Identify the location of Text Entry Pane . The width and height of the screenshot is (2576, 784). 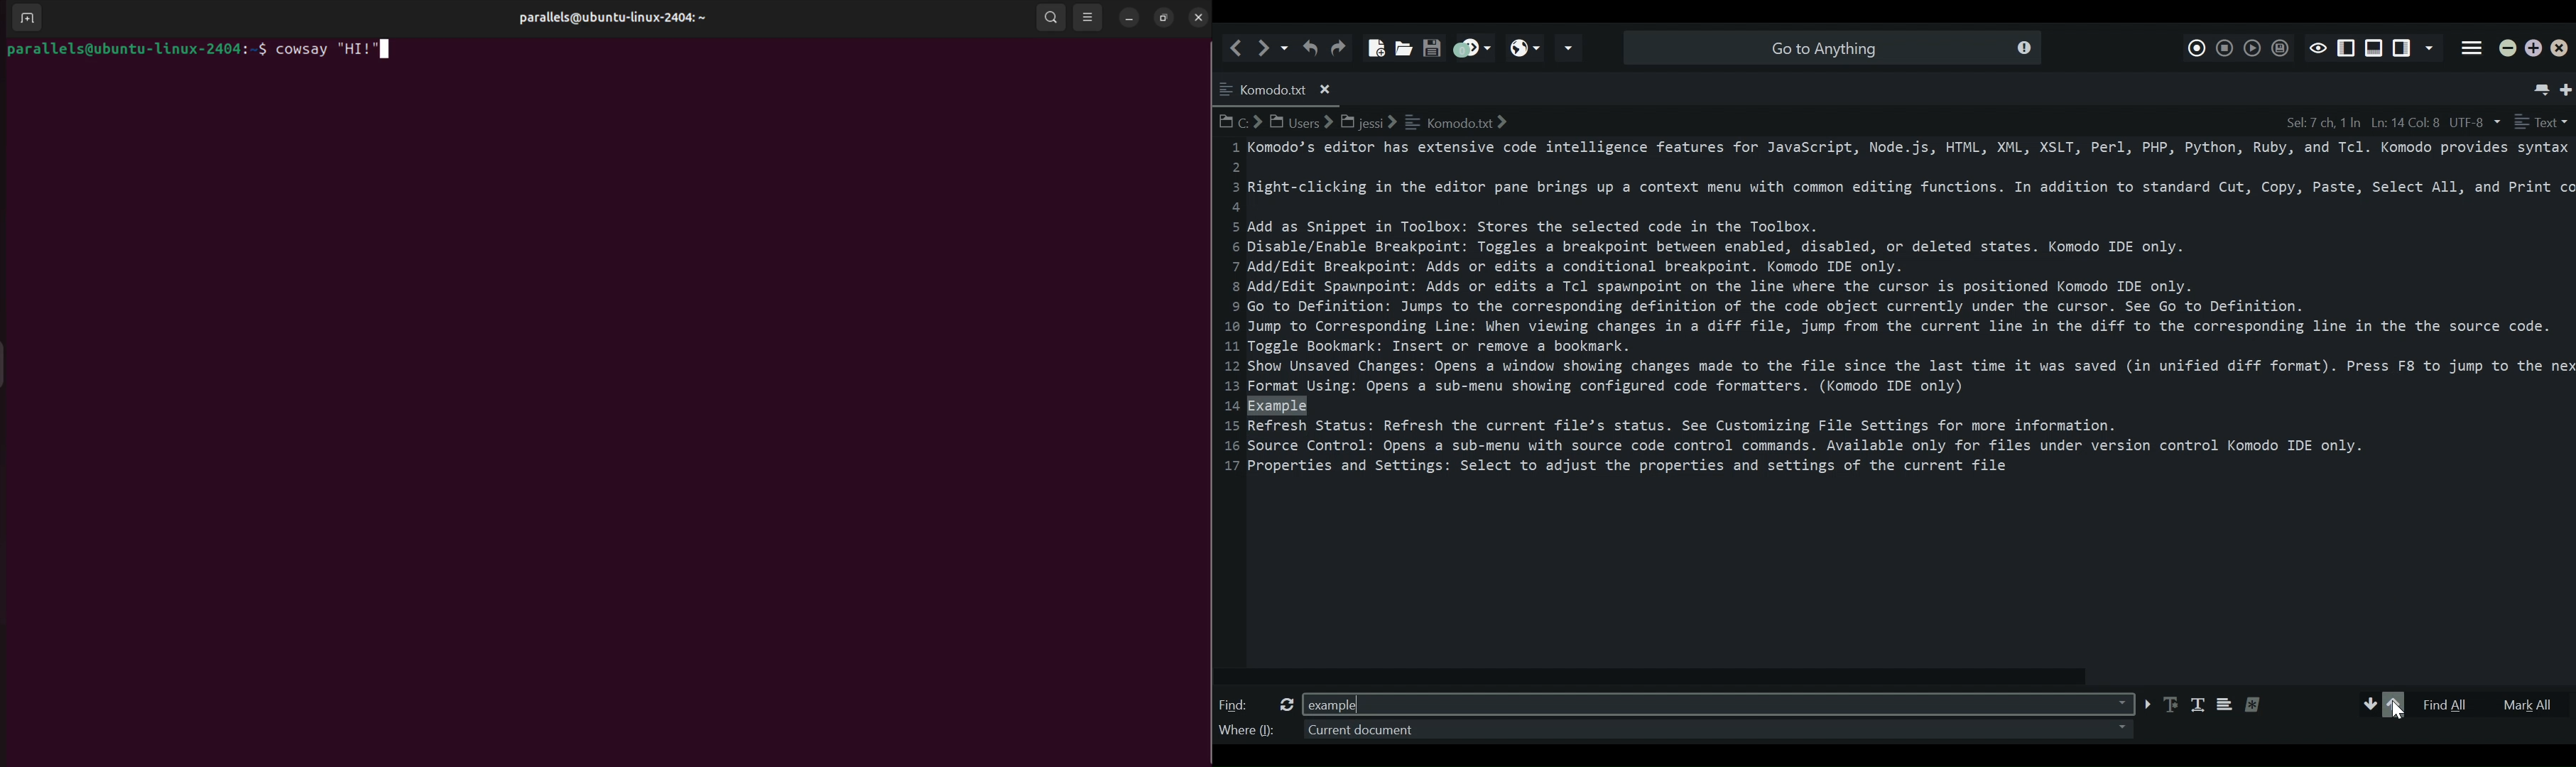
(1892, 399).